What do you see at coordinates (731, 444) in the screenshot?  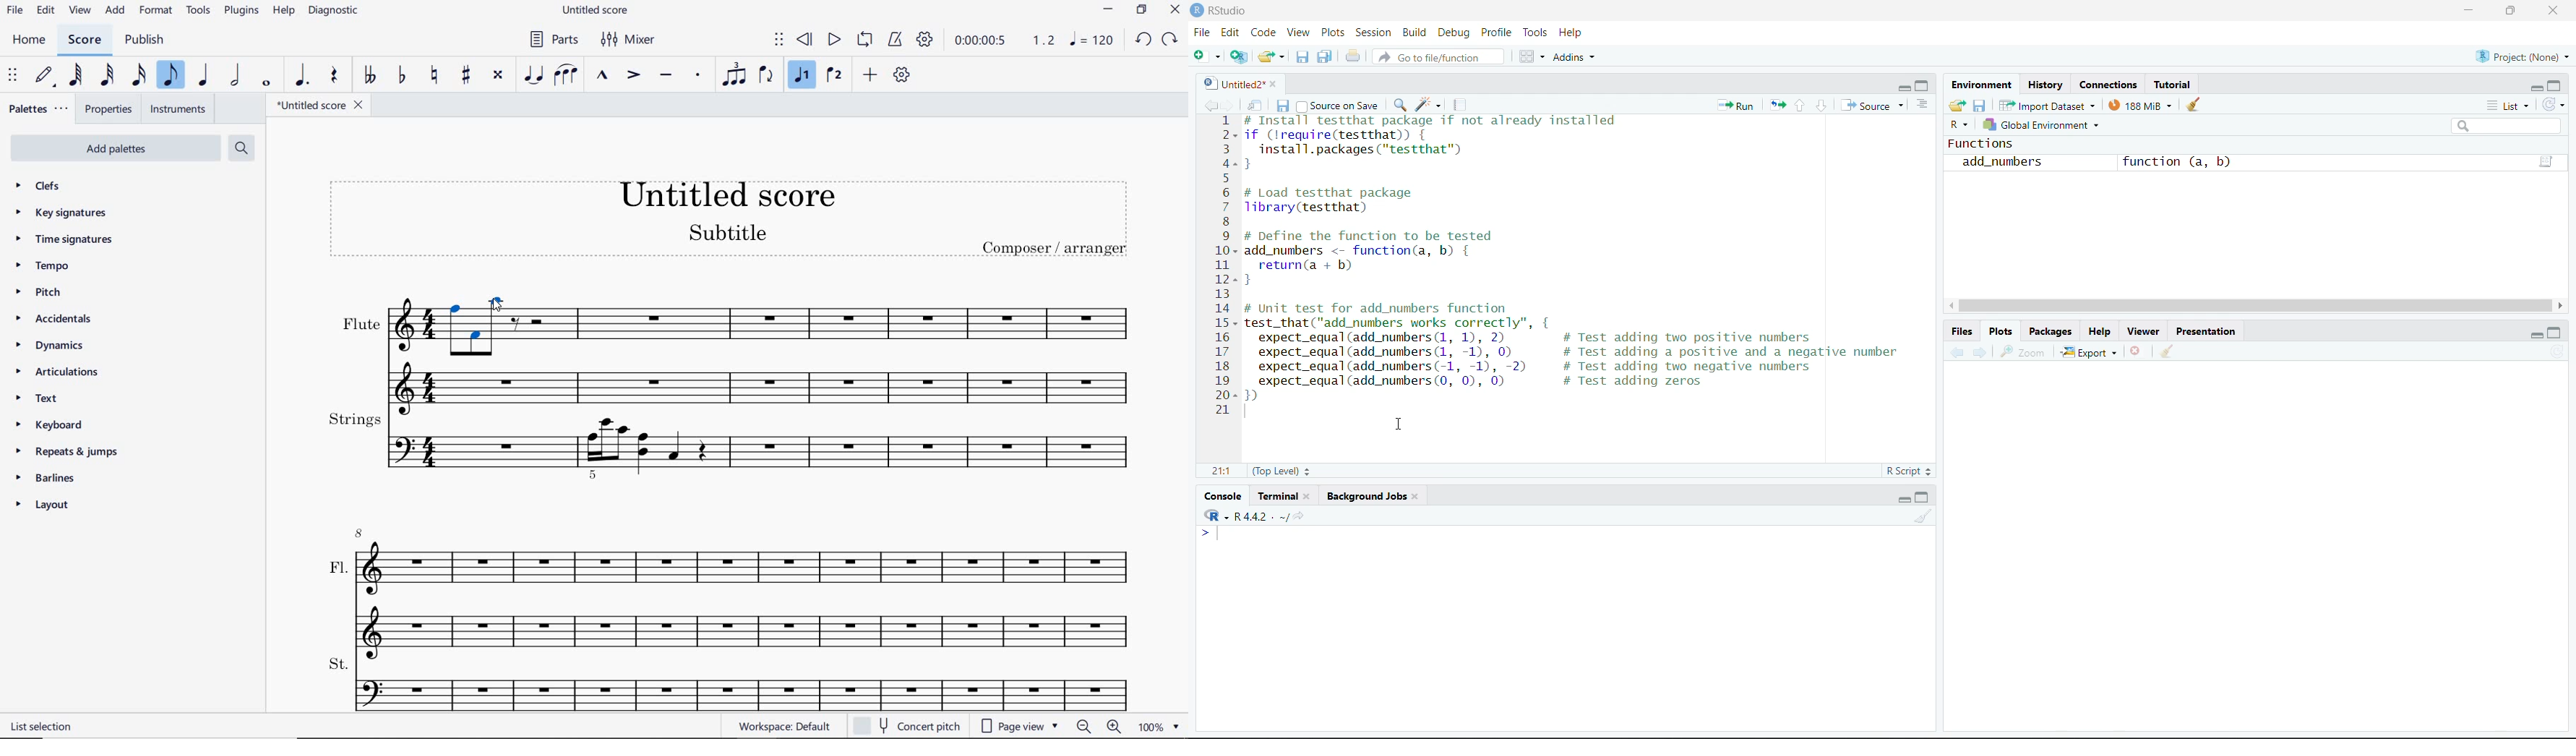 I see `strings` at bounding box center [731, 444].